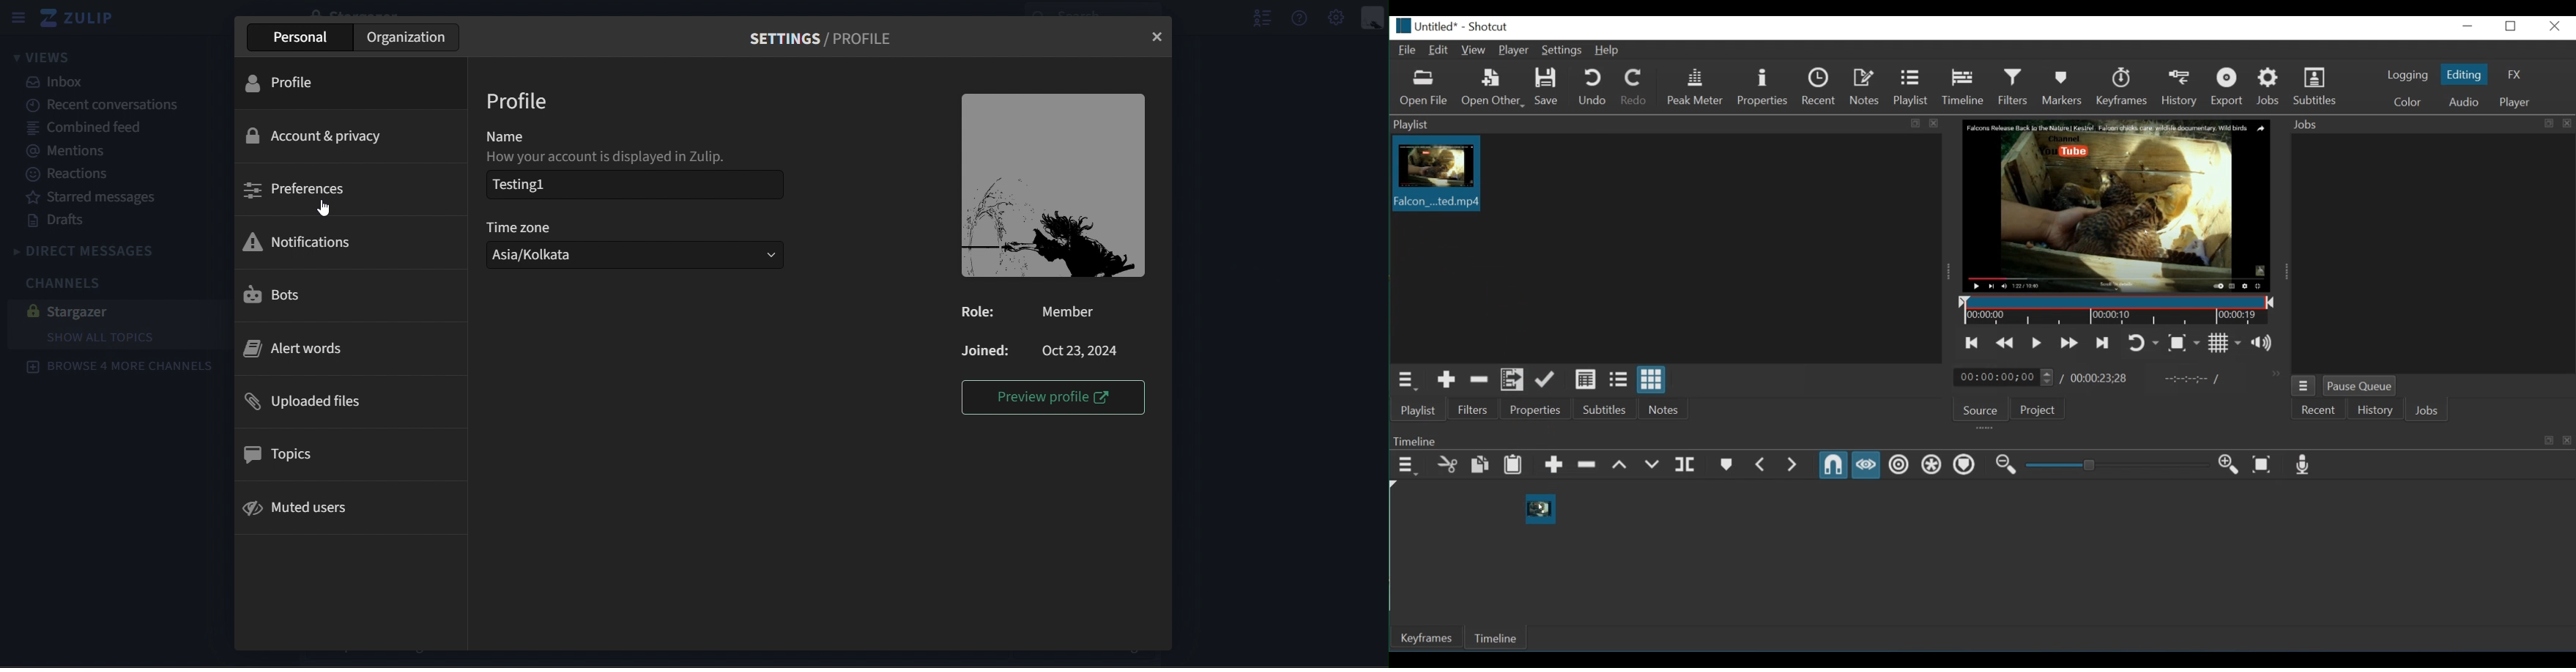  What do you see at coordinates (1833, 465) in the screenshot?
I see `Snap` at bounding box center [1833, 465].